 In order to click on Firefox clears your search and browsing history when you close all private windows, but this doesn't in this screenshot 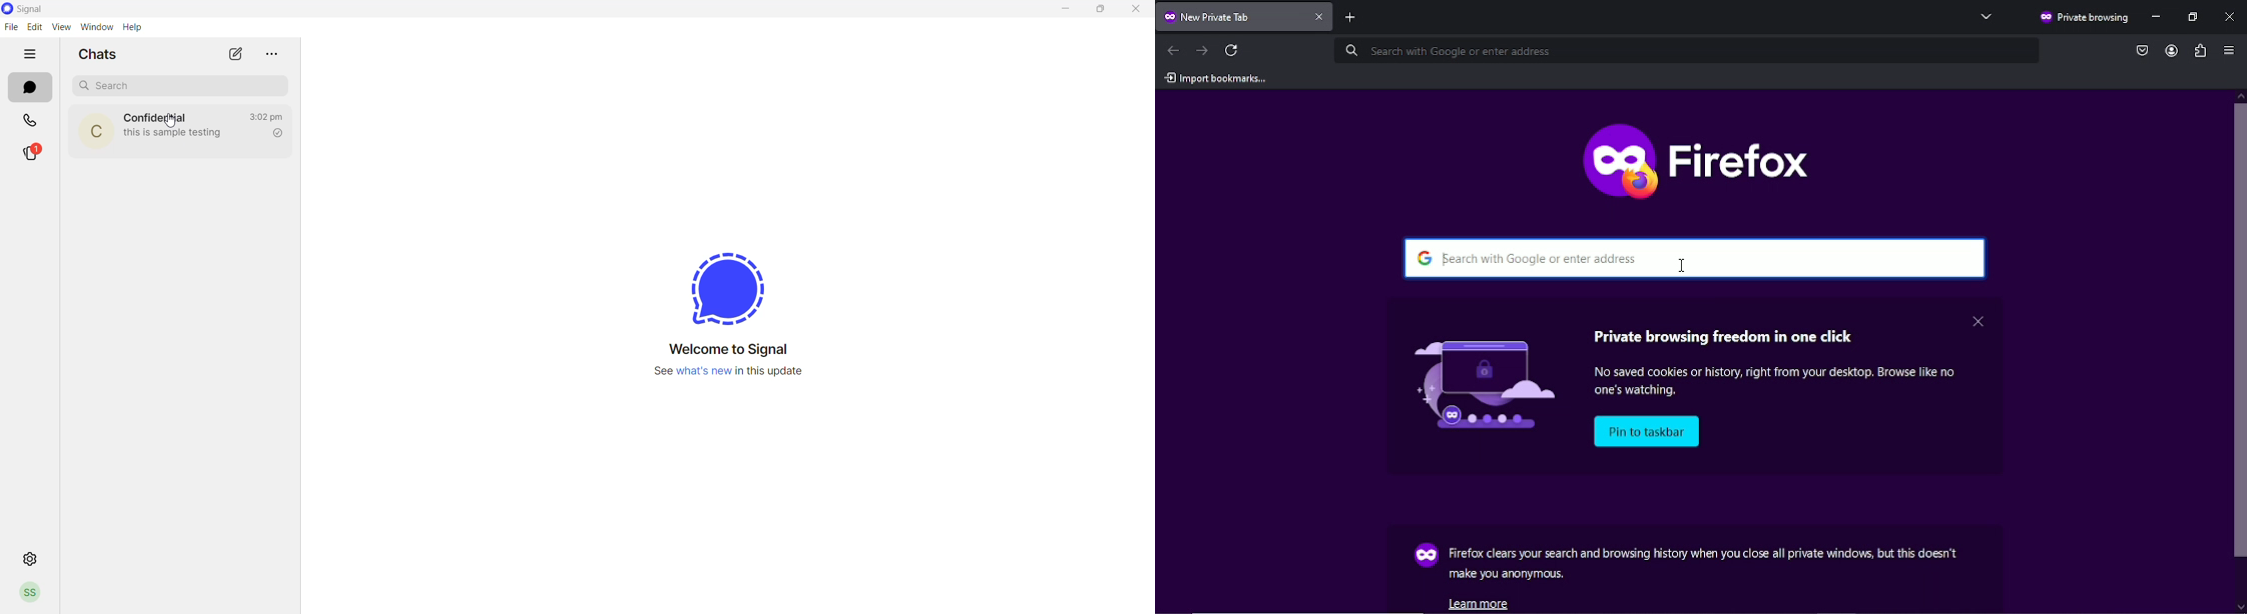, I will do `click(1704, 553)`.